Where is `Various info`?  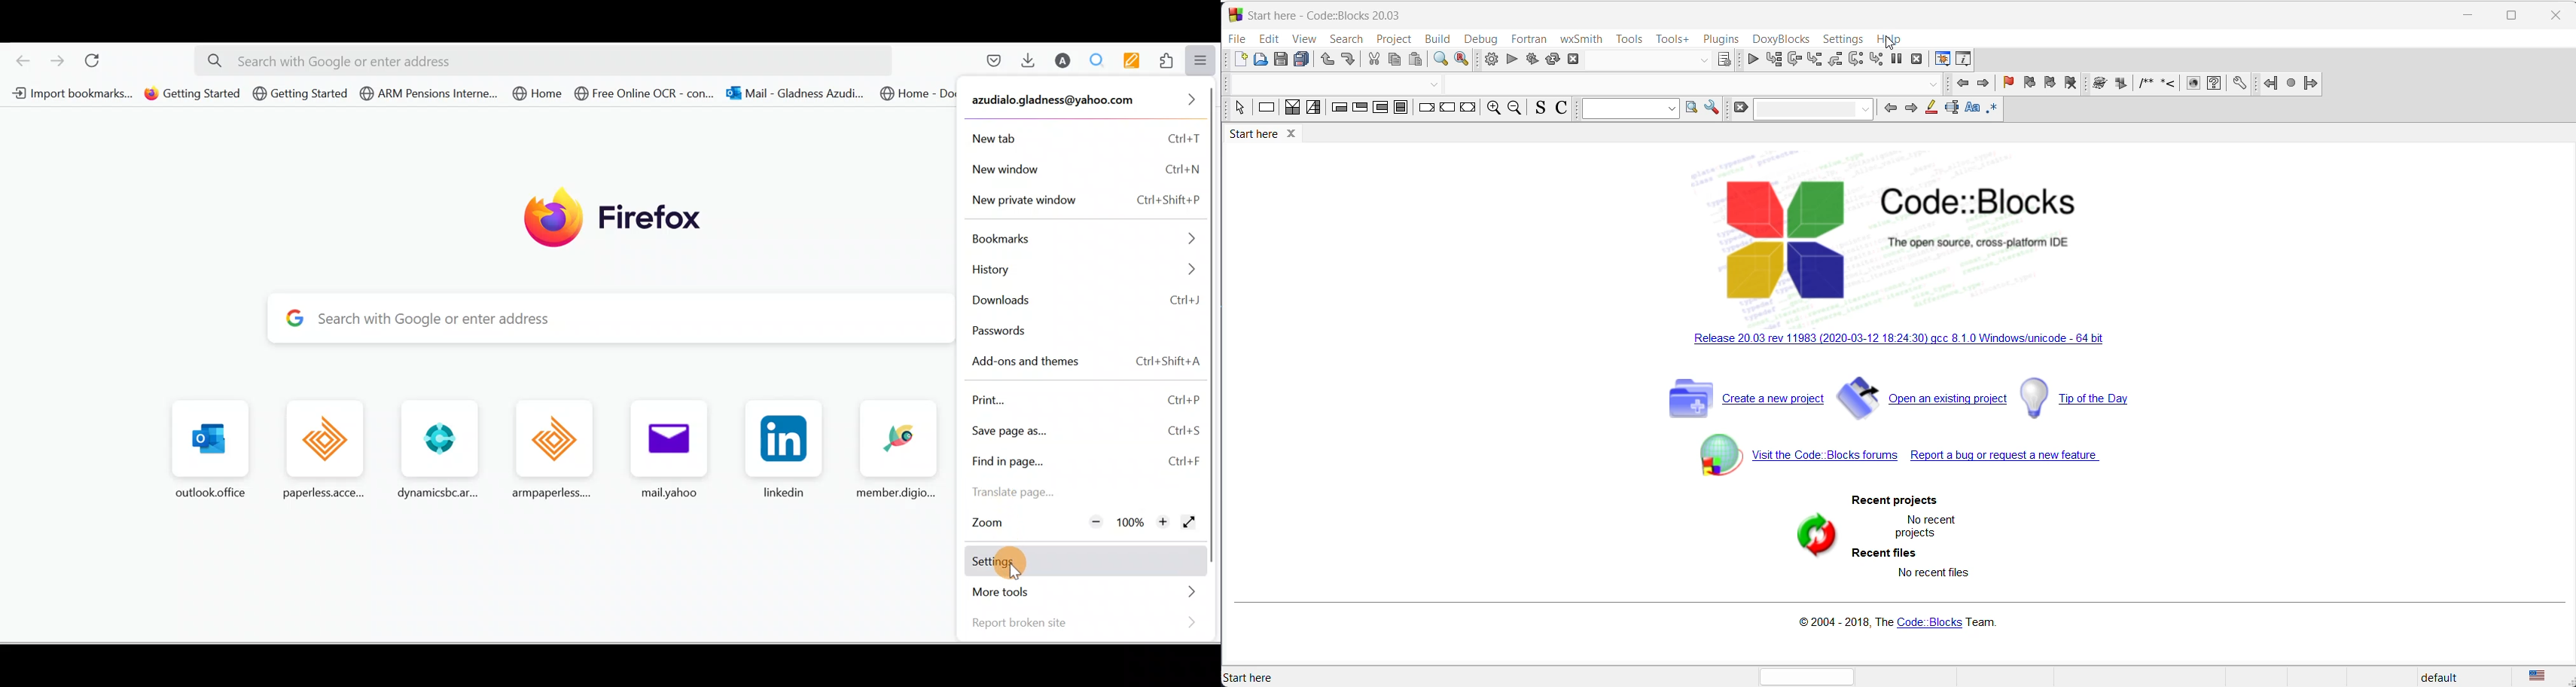 Various info is located at coordinates (1965, 59).